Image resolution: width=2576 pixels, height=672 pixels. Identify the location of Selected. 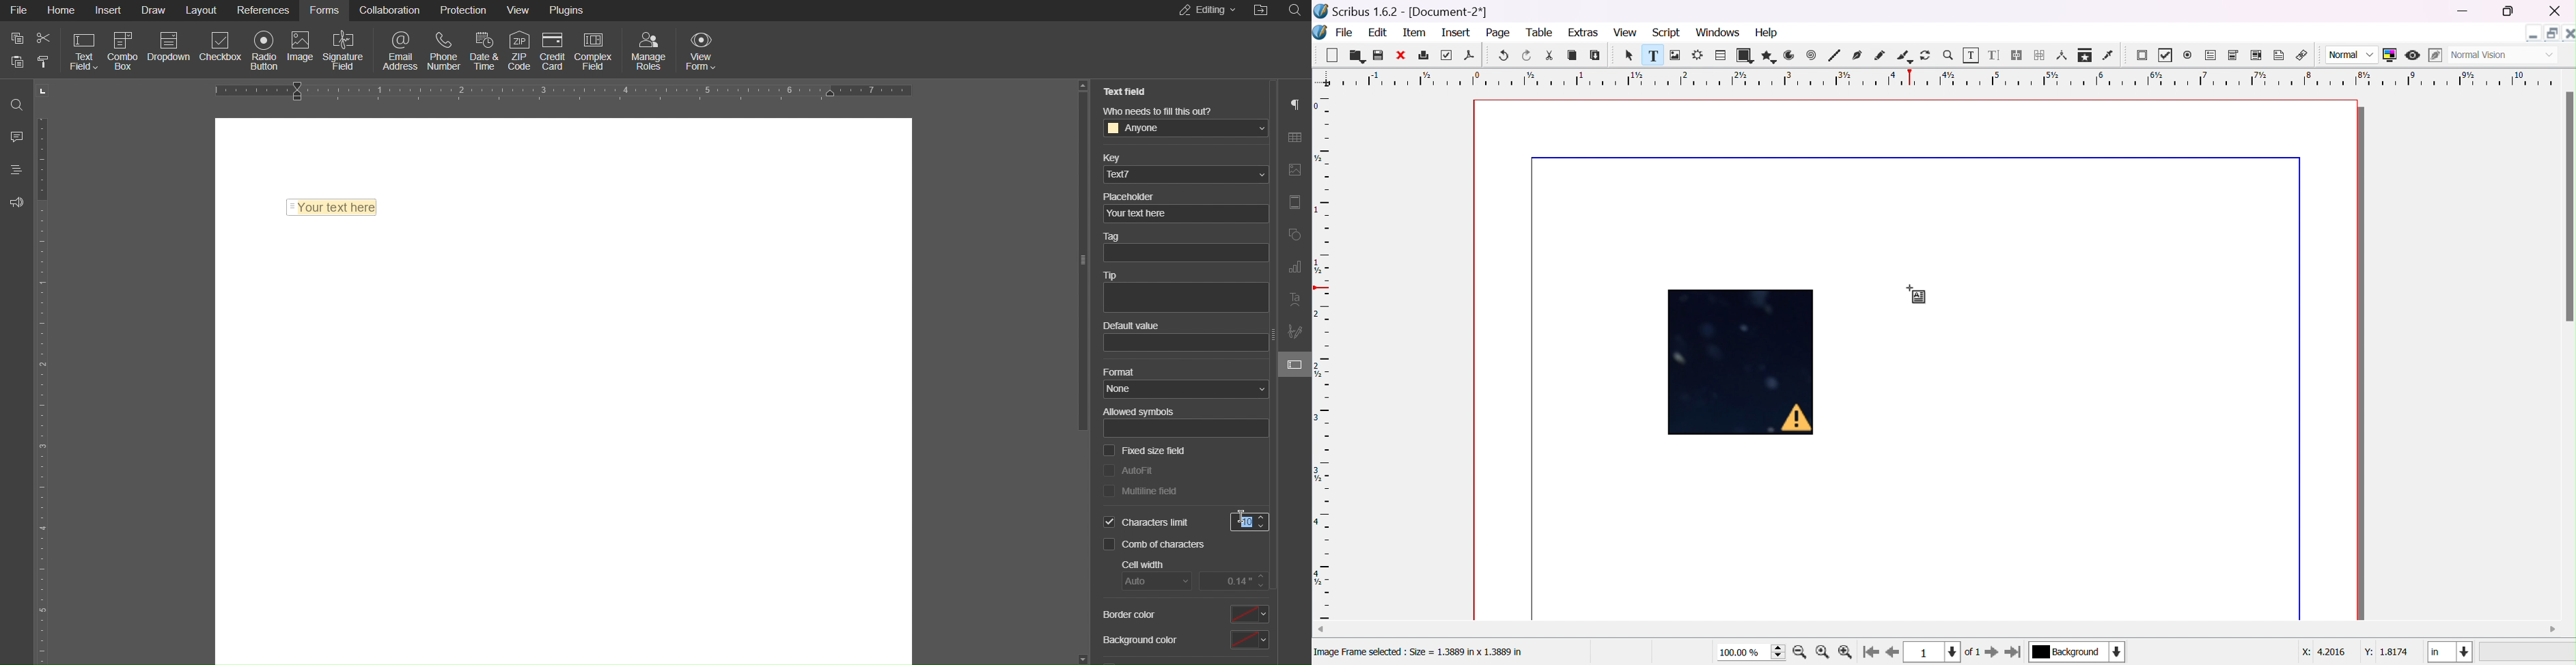
(1144, 523).